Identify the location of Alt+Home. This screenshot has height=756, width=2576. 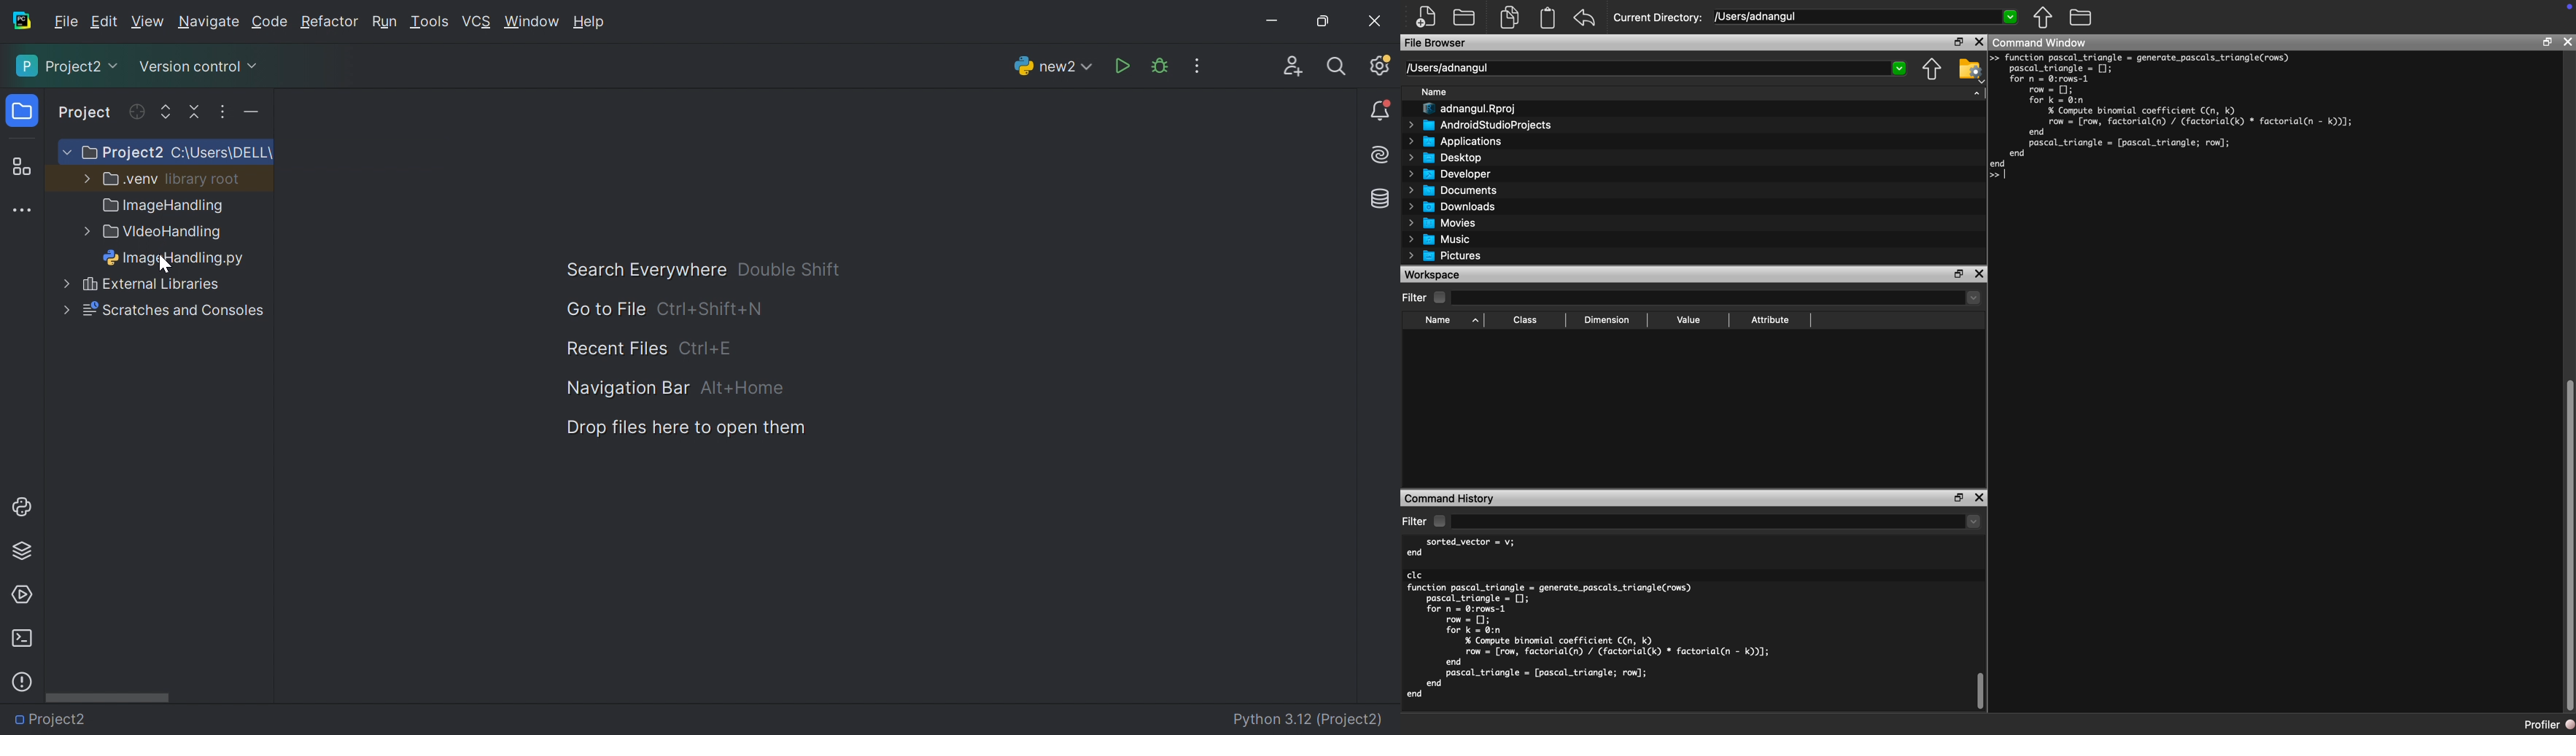
(743, 389).